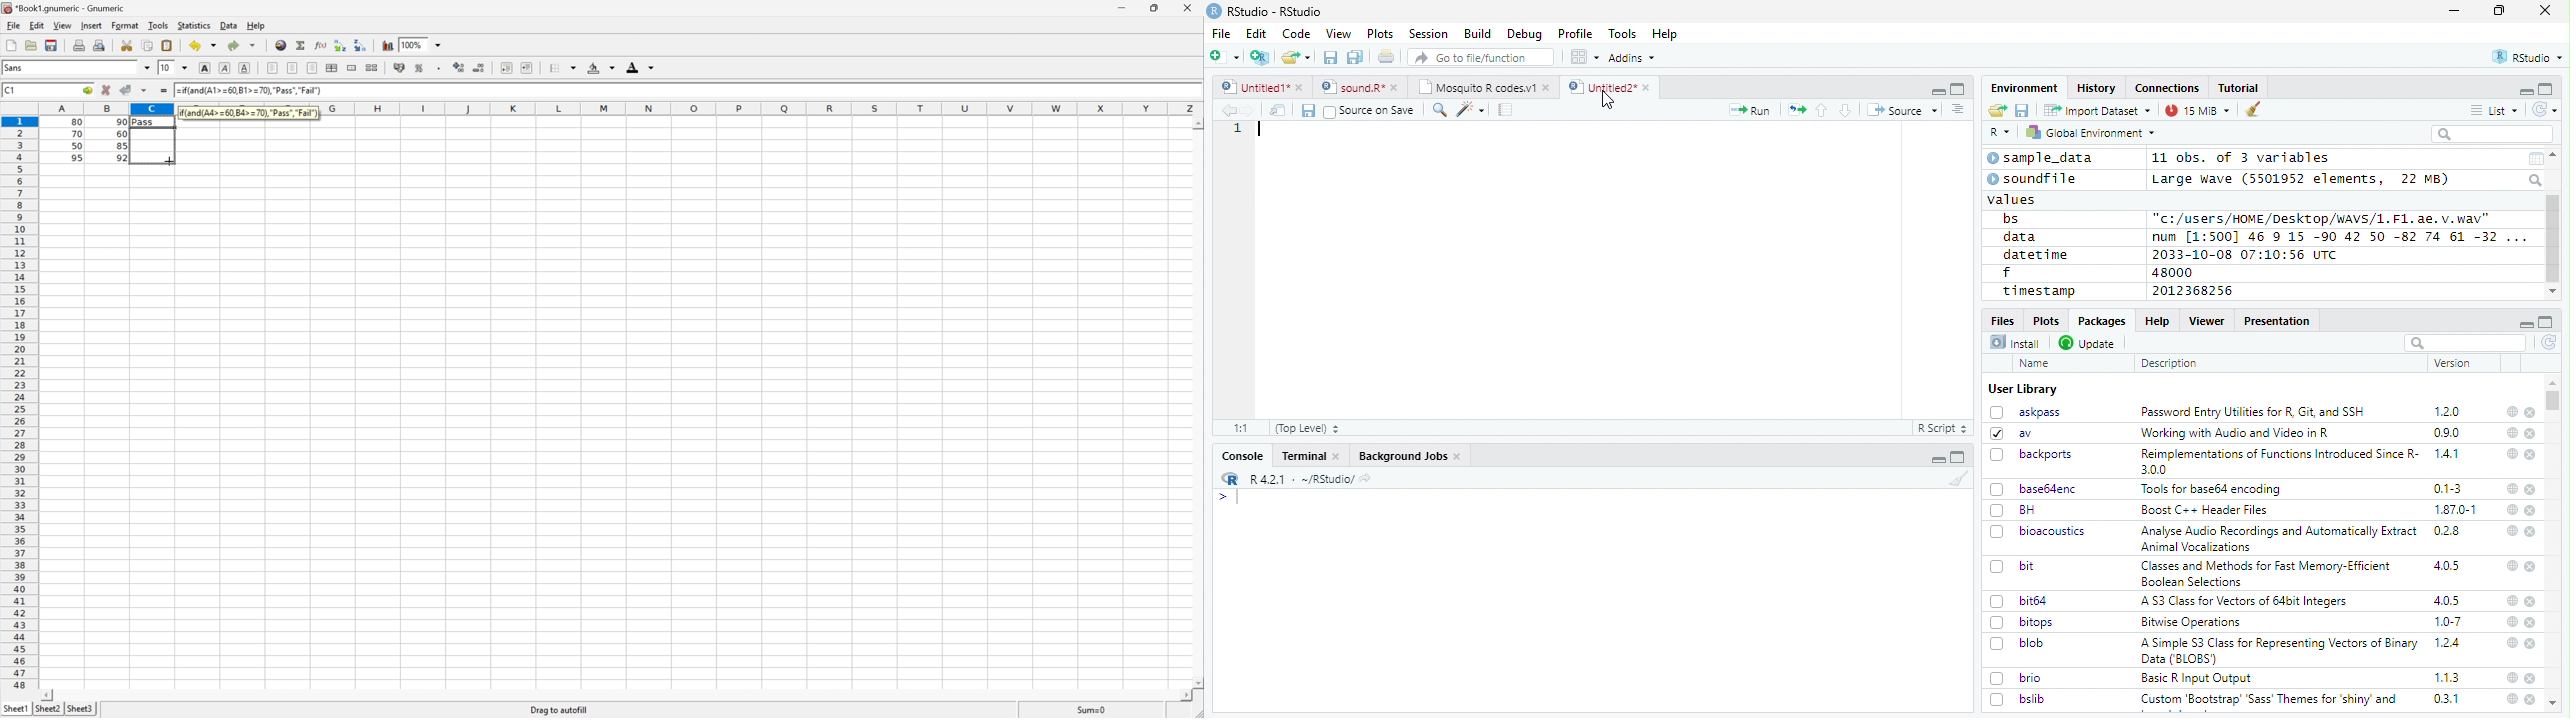  I want to click on Drop Down, so click(188, 68).